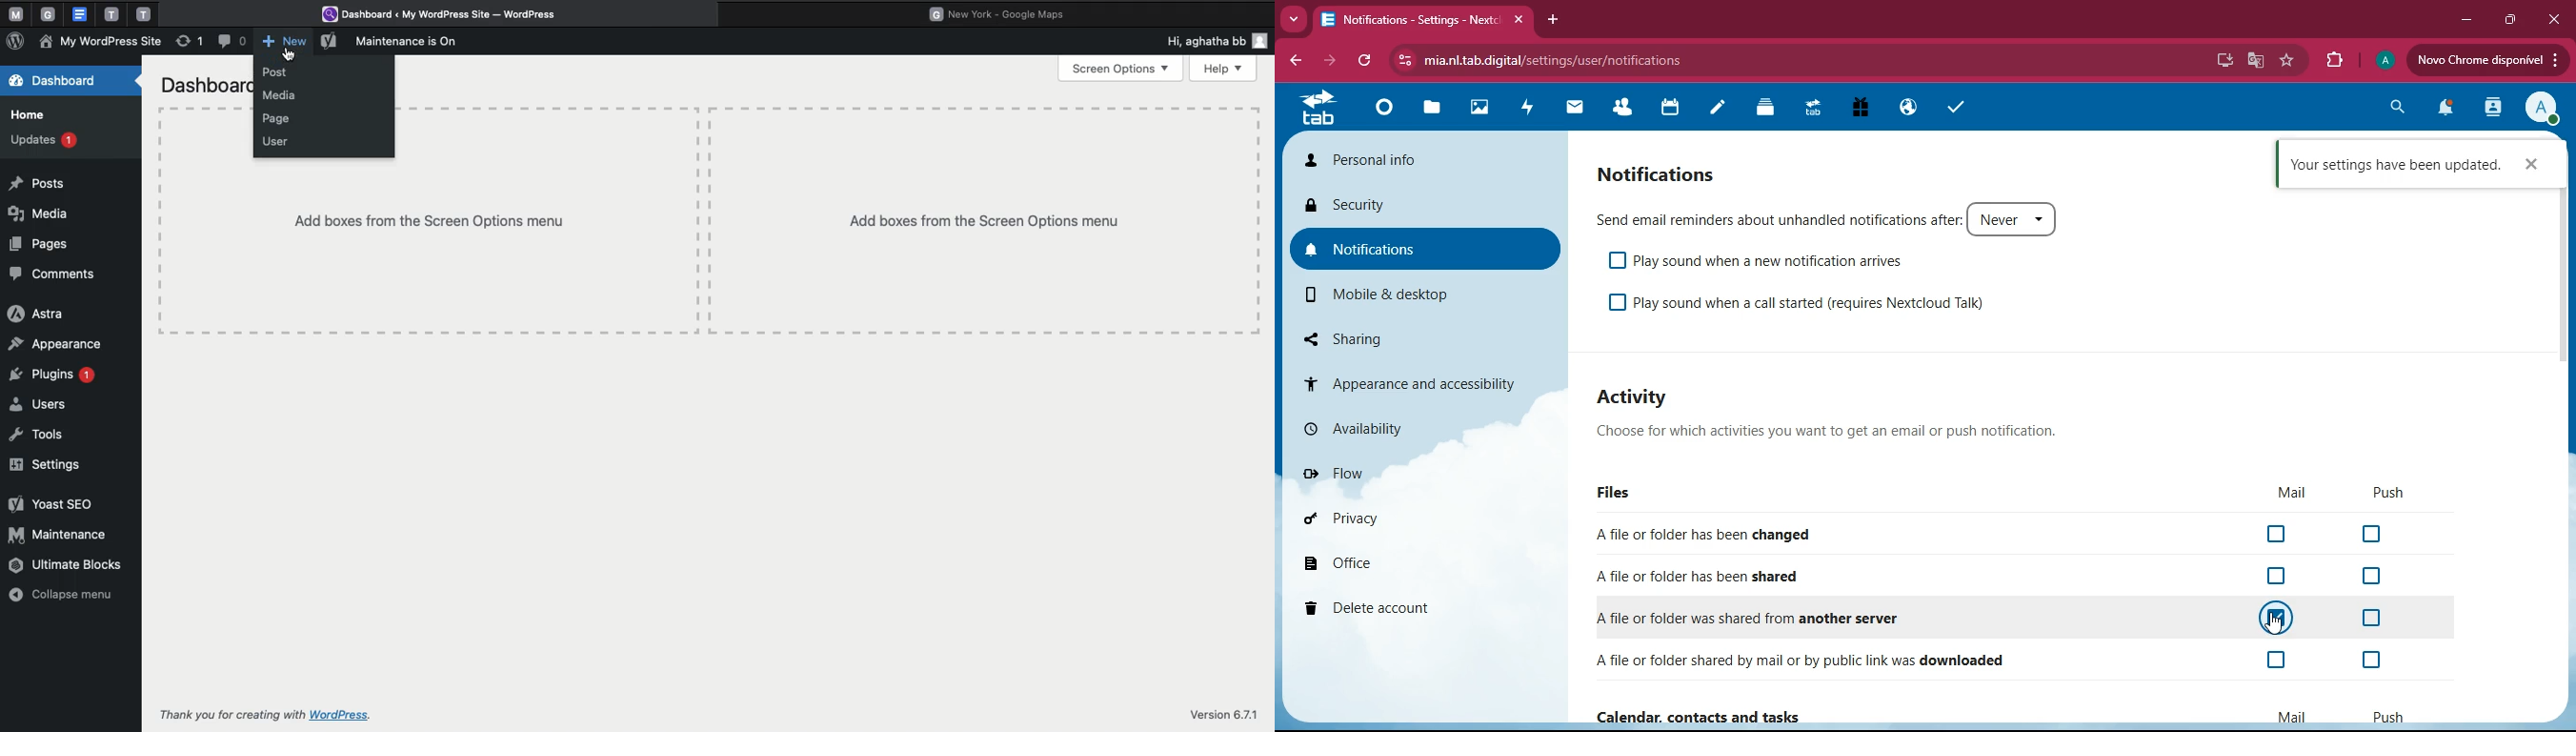 The image size is (2576, 756). I want to click on url, so click(1553, 61).